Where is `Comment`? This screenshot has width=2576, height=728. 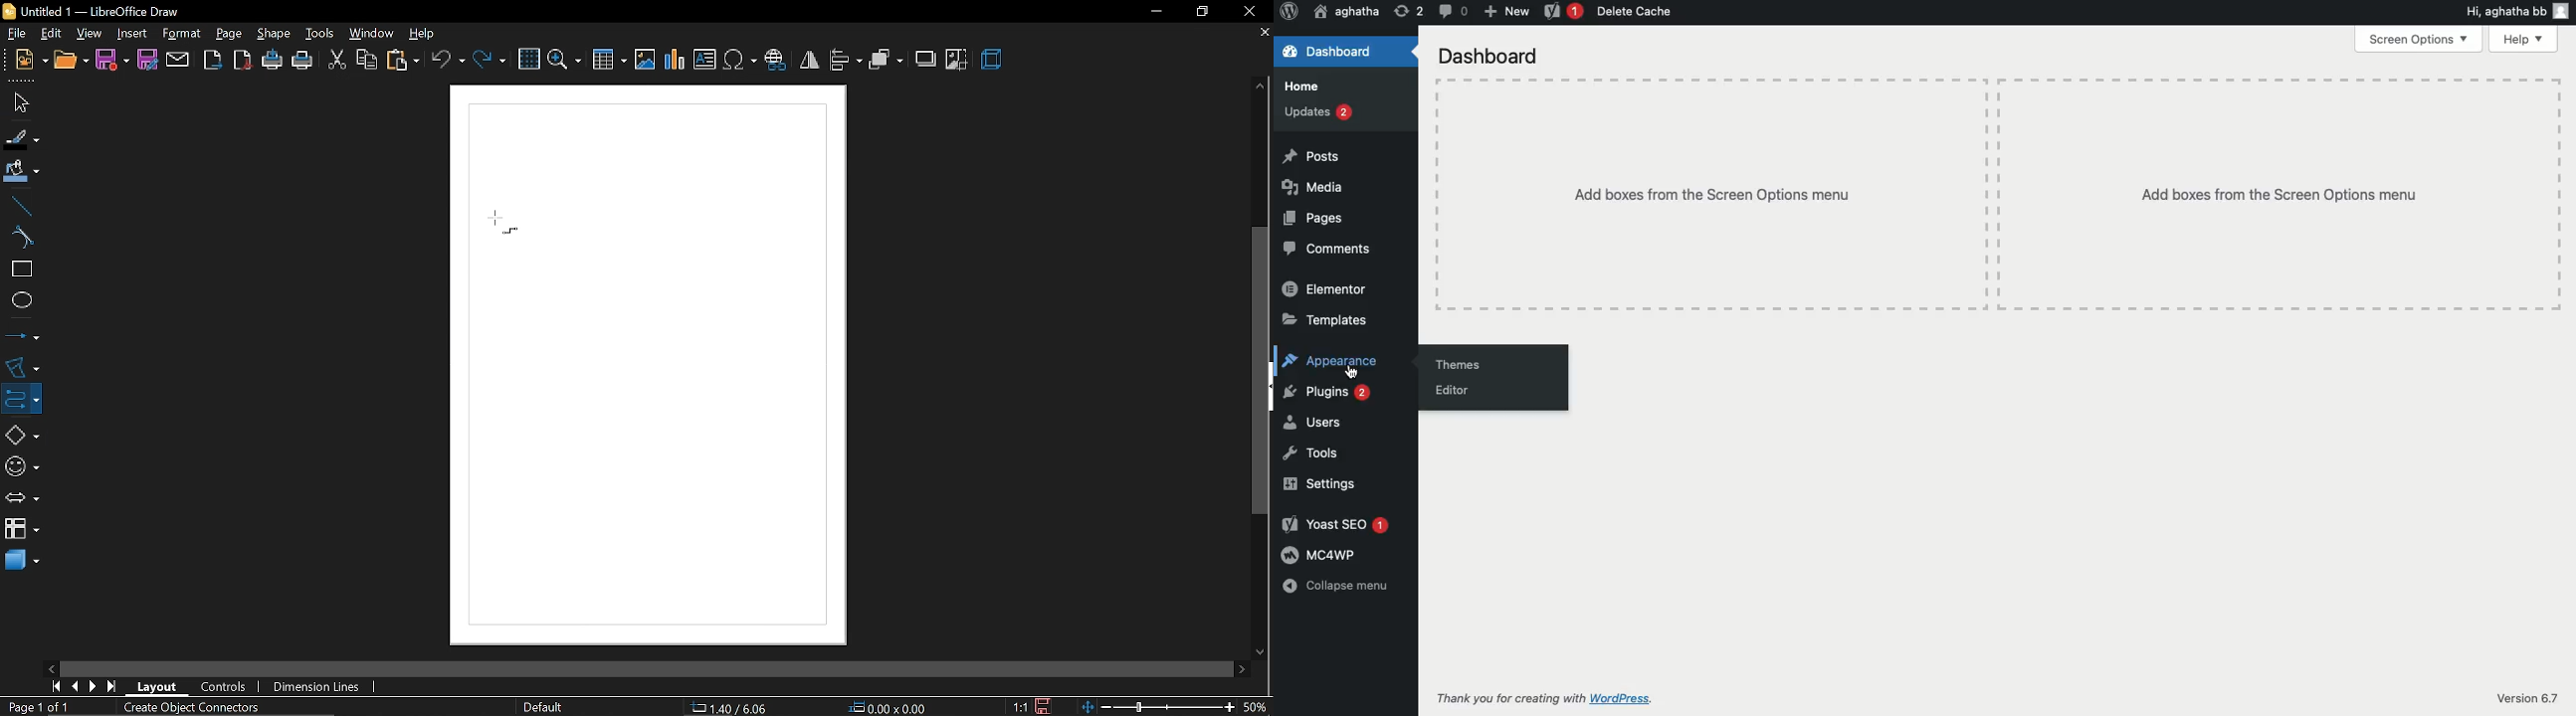
Comment is located at coordinates (1452, 11).